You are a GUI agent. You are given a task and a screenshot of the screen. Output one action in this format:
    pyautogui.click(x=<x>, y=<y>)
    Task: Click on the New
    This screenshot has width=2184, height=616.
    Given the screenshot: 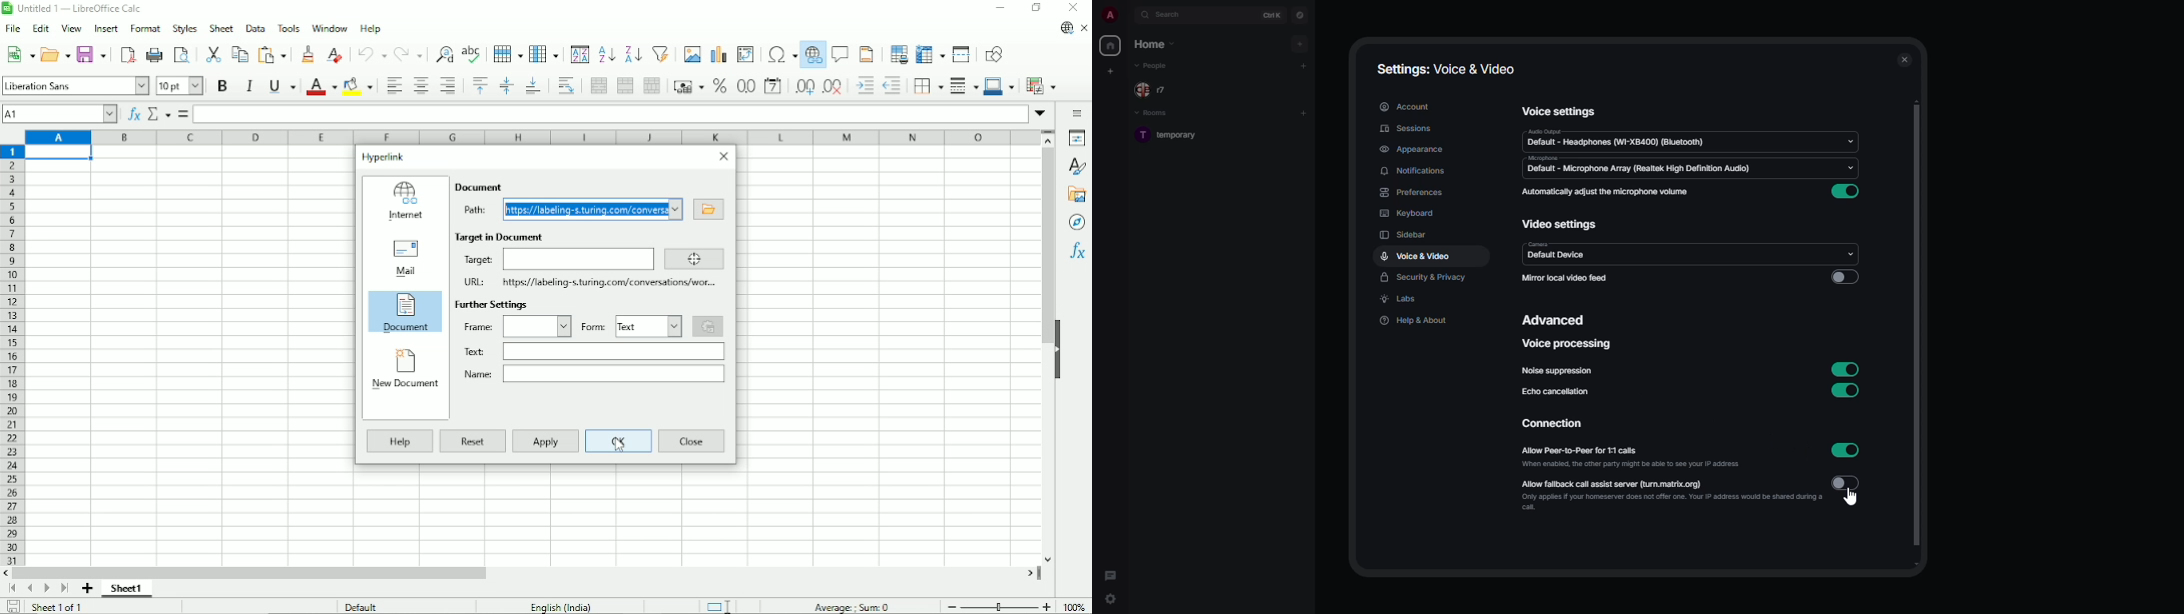 What is the action you would take?
    pyautogui.click(x=18, y=54)
    